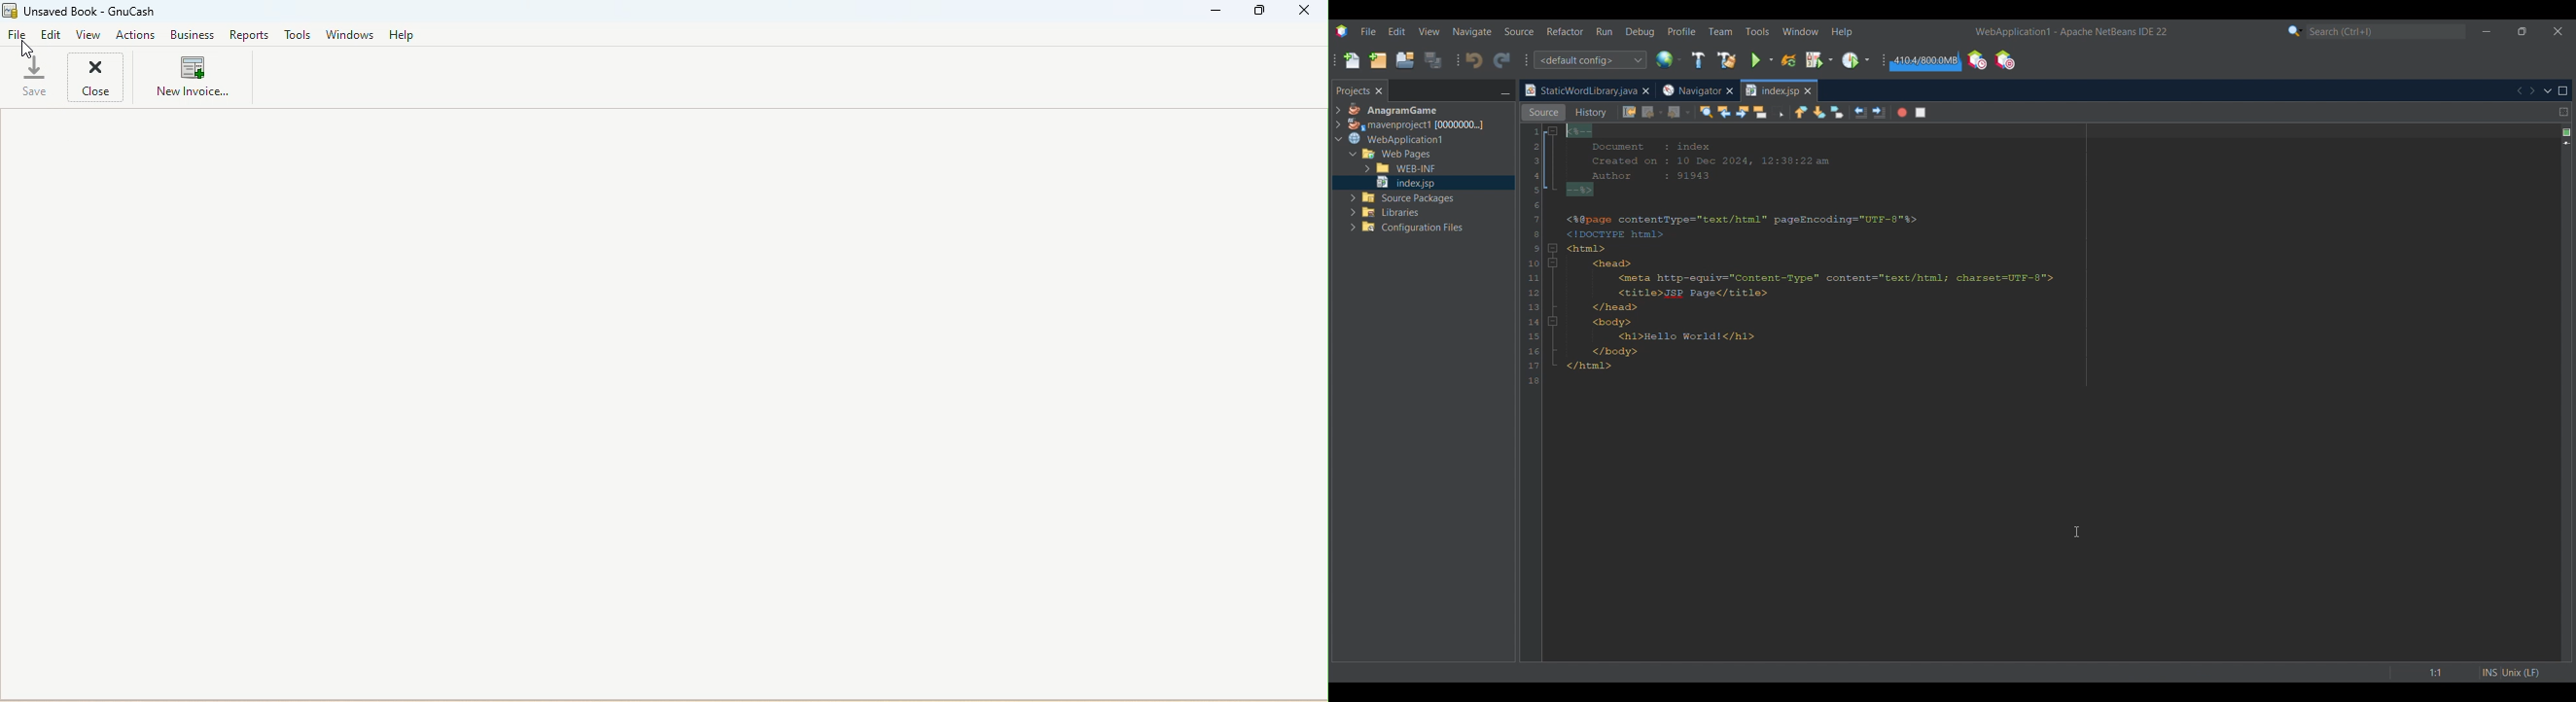  Describe the element at coordinates (2548, 90) in the screenshot. I see `Show documents list` at that location.